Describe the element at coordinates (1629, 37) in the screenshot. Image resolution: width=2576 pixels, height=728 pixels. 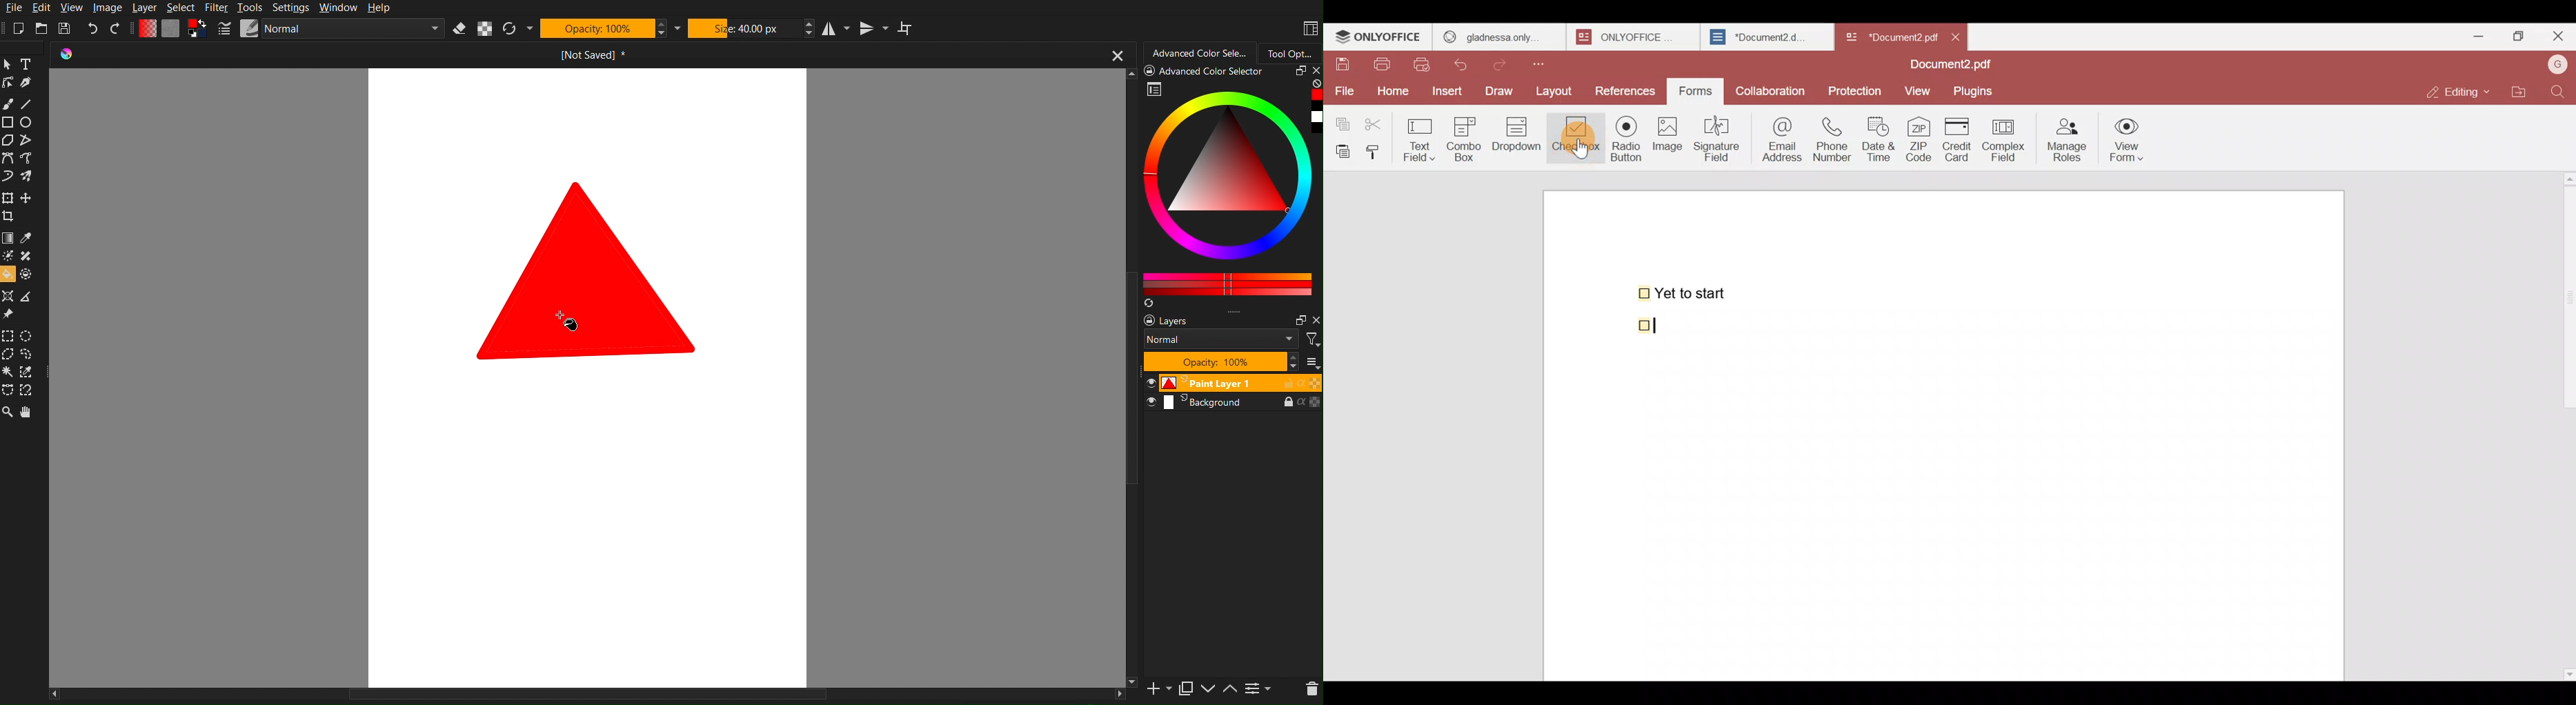
I see `onlyoffice` at that location.